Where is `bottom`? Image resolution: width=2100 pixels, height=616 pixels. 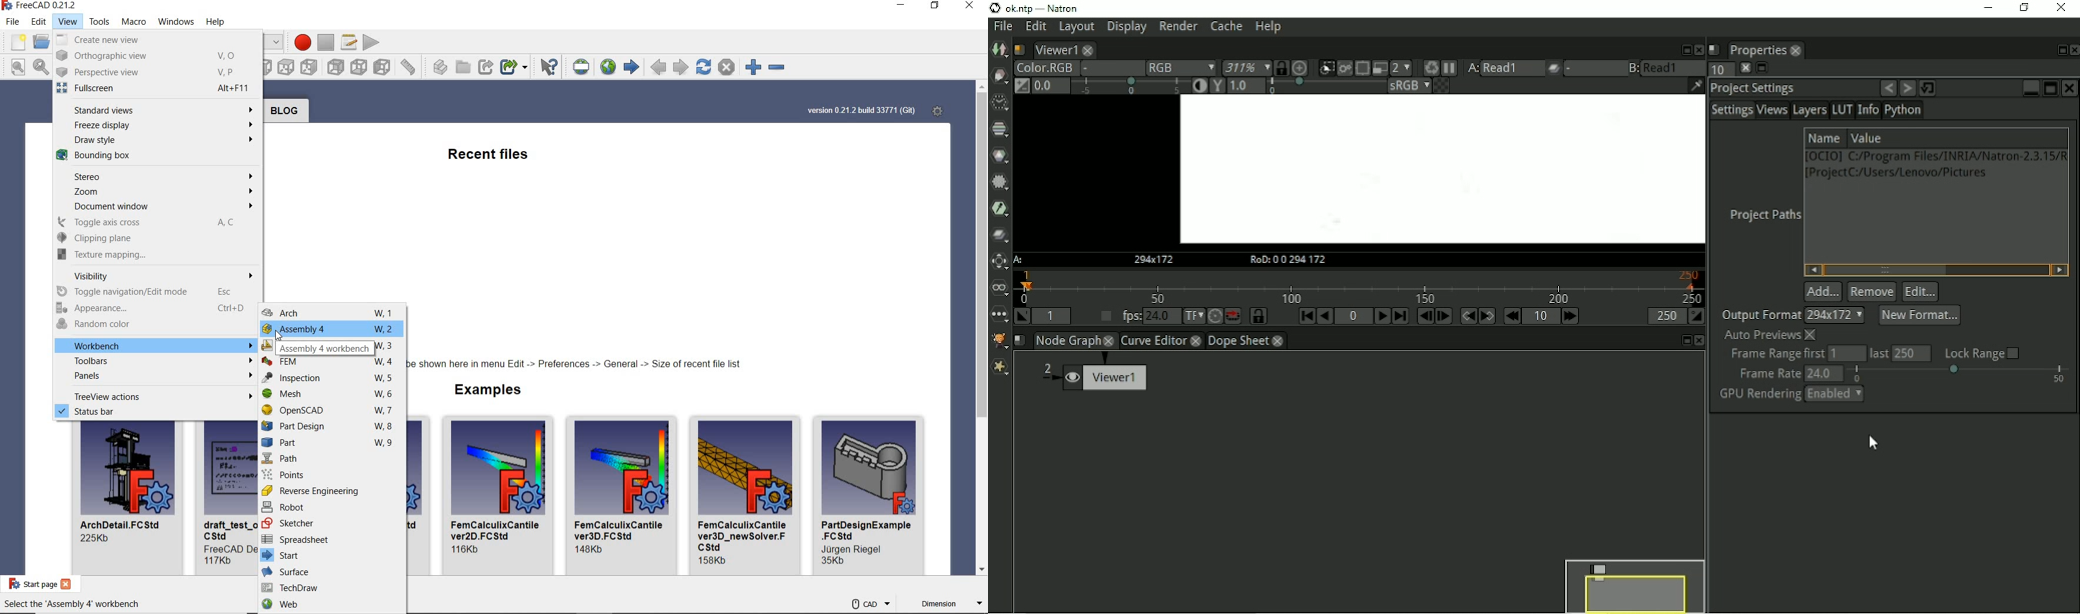 bottom is located at coordinates (359, 68).